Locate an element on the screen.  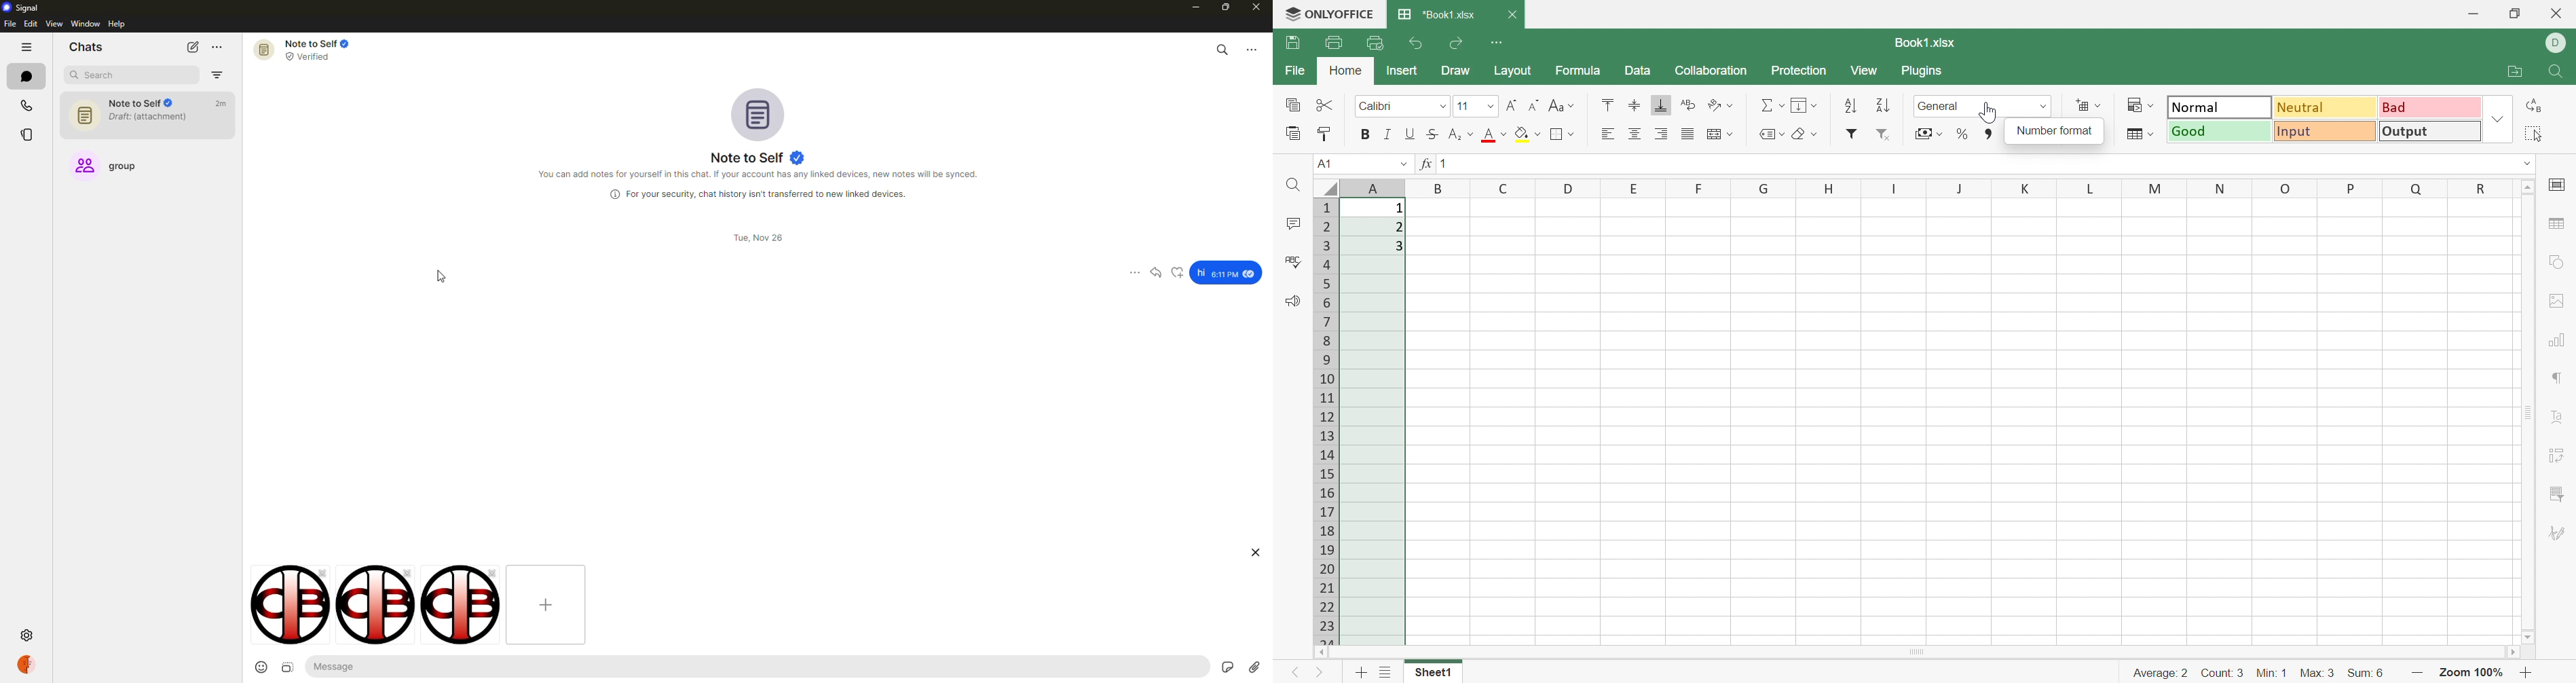
Find is located at coordinates (2556, 72).